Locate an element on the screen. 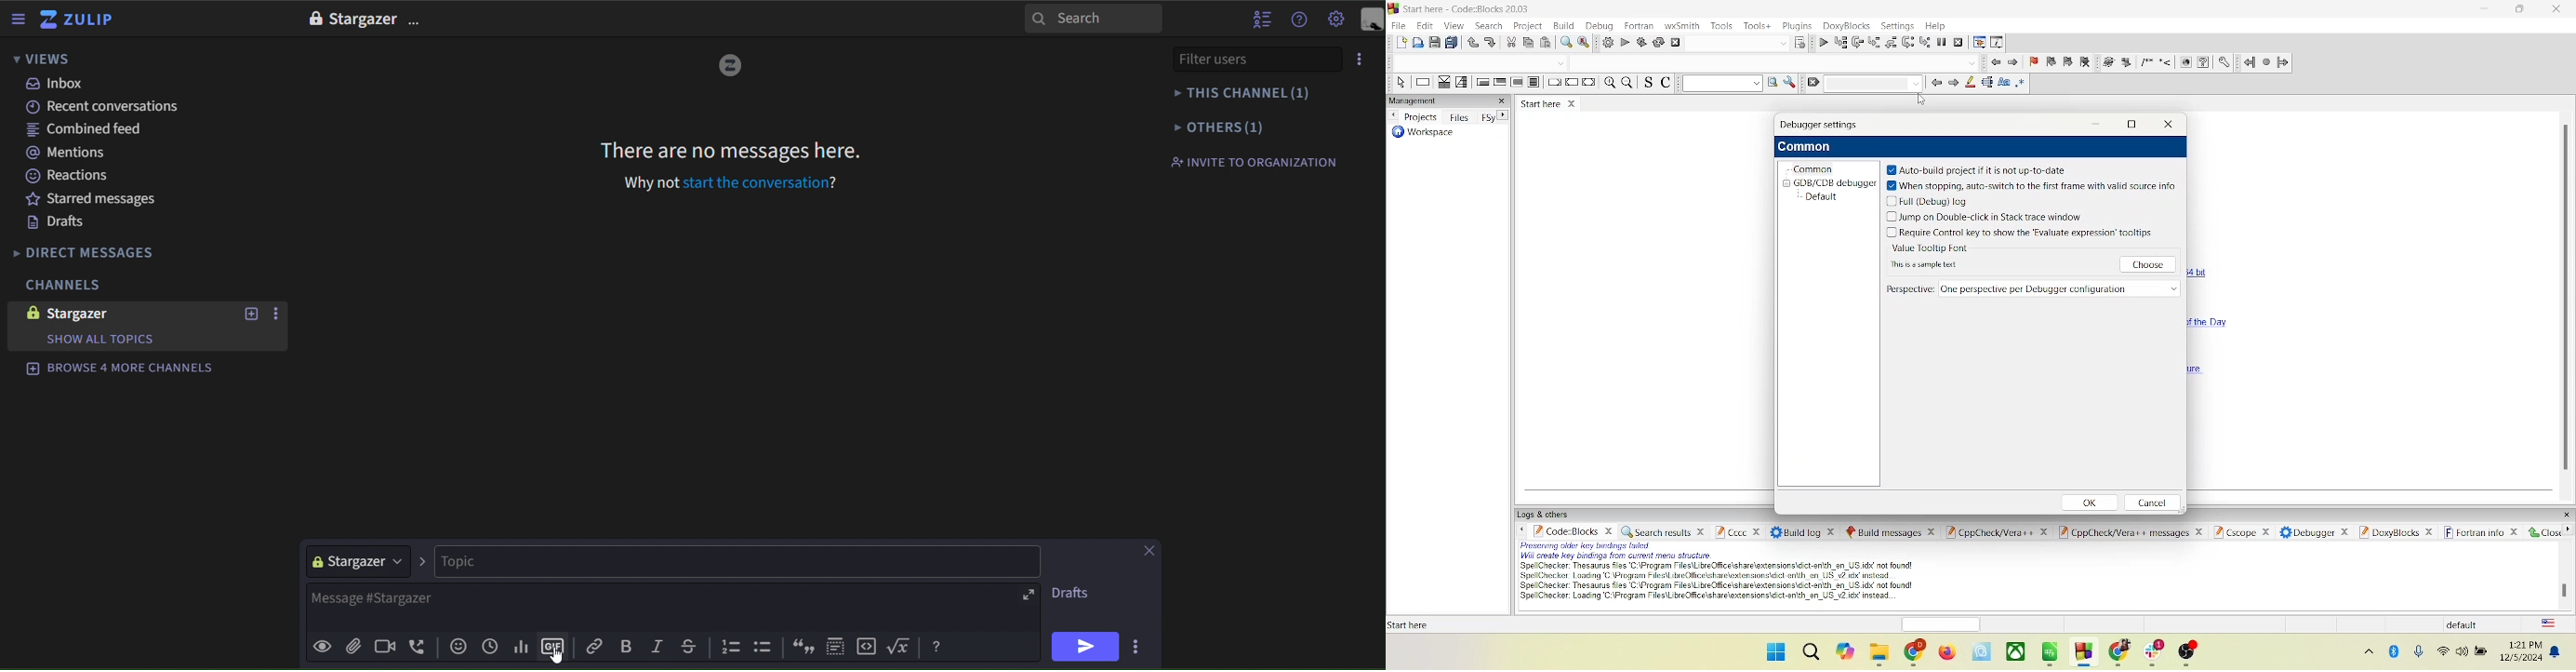  cancel is located at coordinates (2152, 502).